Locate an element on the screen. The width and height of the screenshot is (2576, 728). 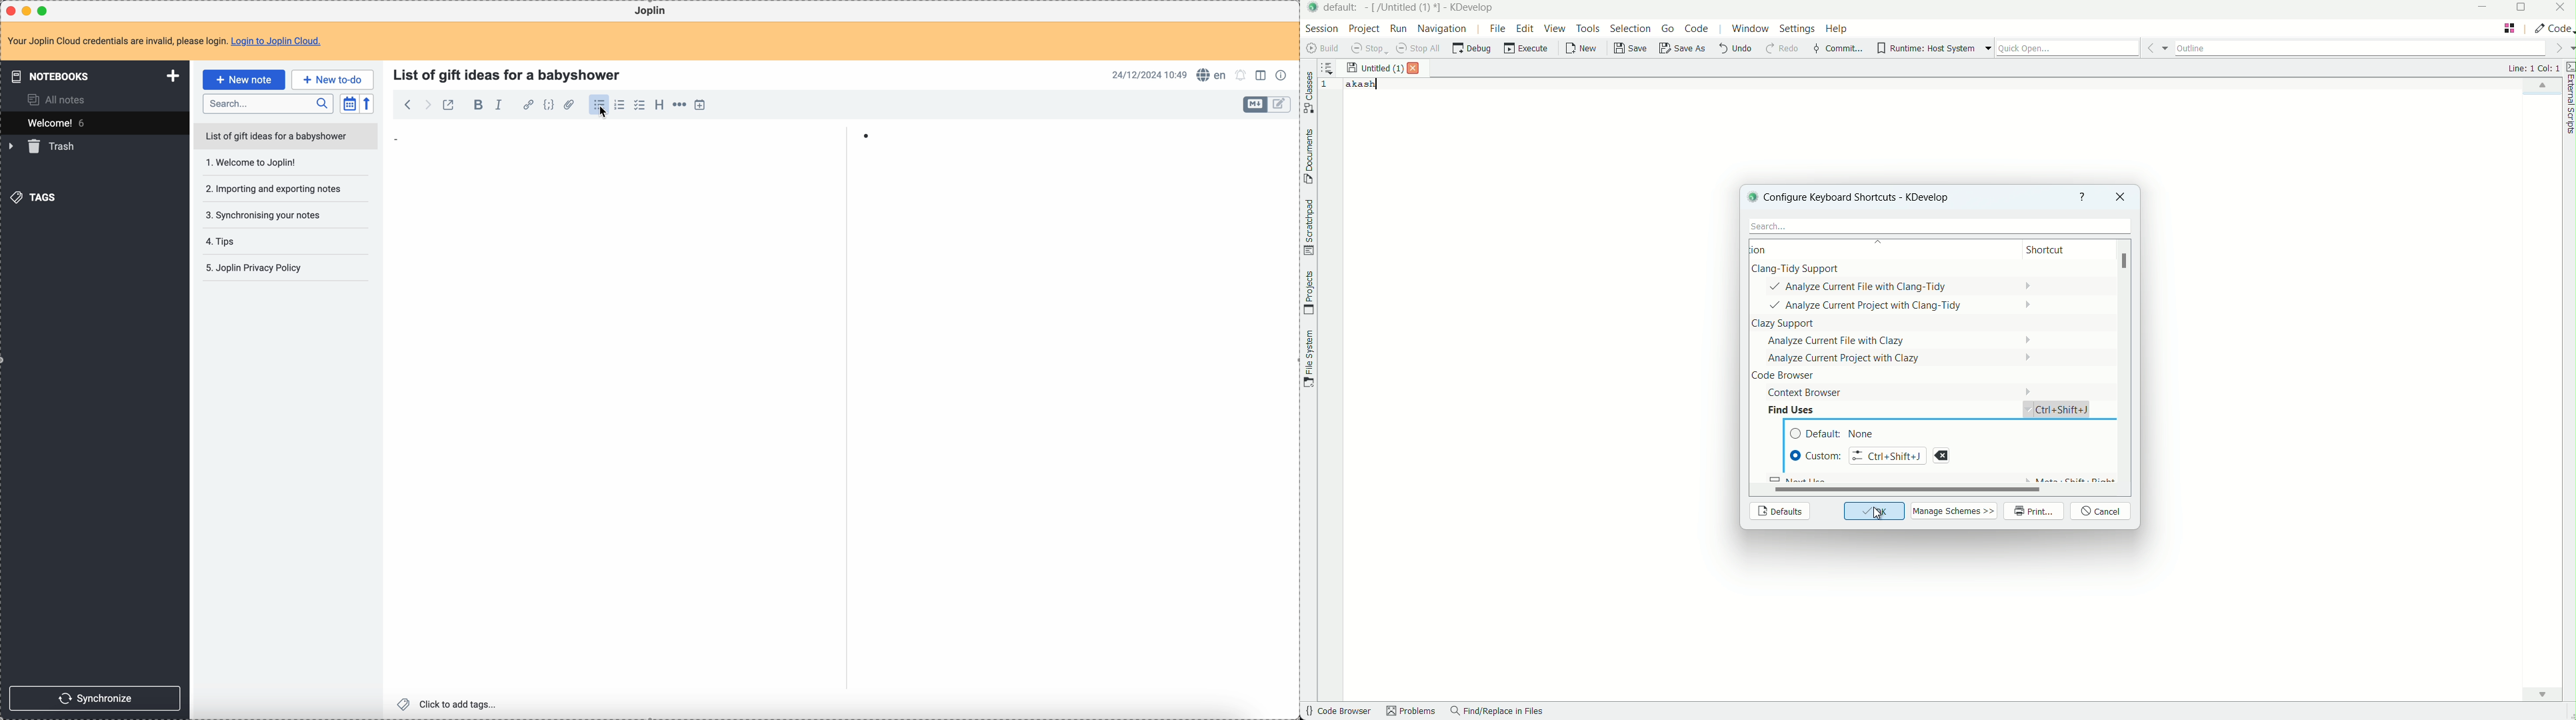
documents is located at coordinates (1308, 157).